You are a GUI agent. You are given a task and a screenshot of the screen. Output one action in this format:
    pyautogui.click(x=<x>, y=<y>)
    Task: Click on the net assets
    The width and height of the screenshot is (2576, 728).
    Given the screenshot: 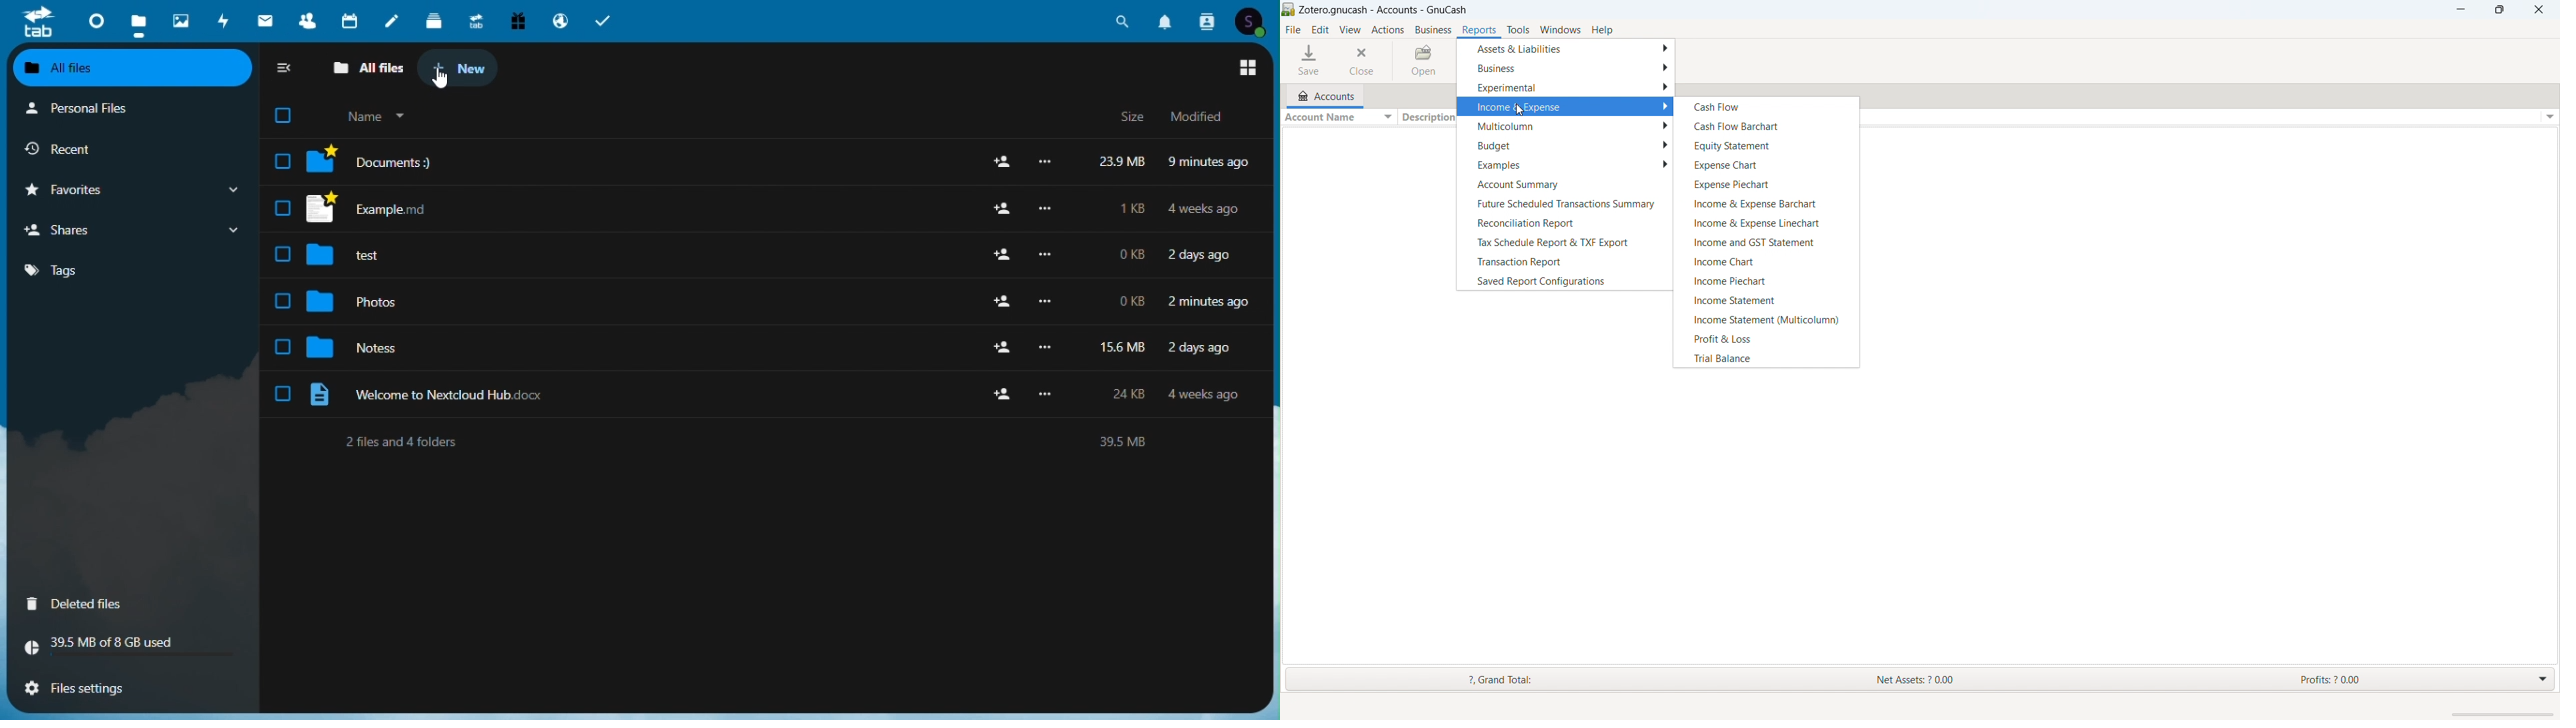 What is the action you would take?
    pyautogui.click(x=1945, y=679)
    